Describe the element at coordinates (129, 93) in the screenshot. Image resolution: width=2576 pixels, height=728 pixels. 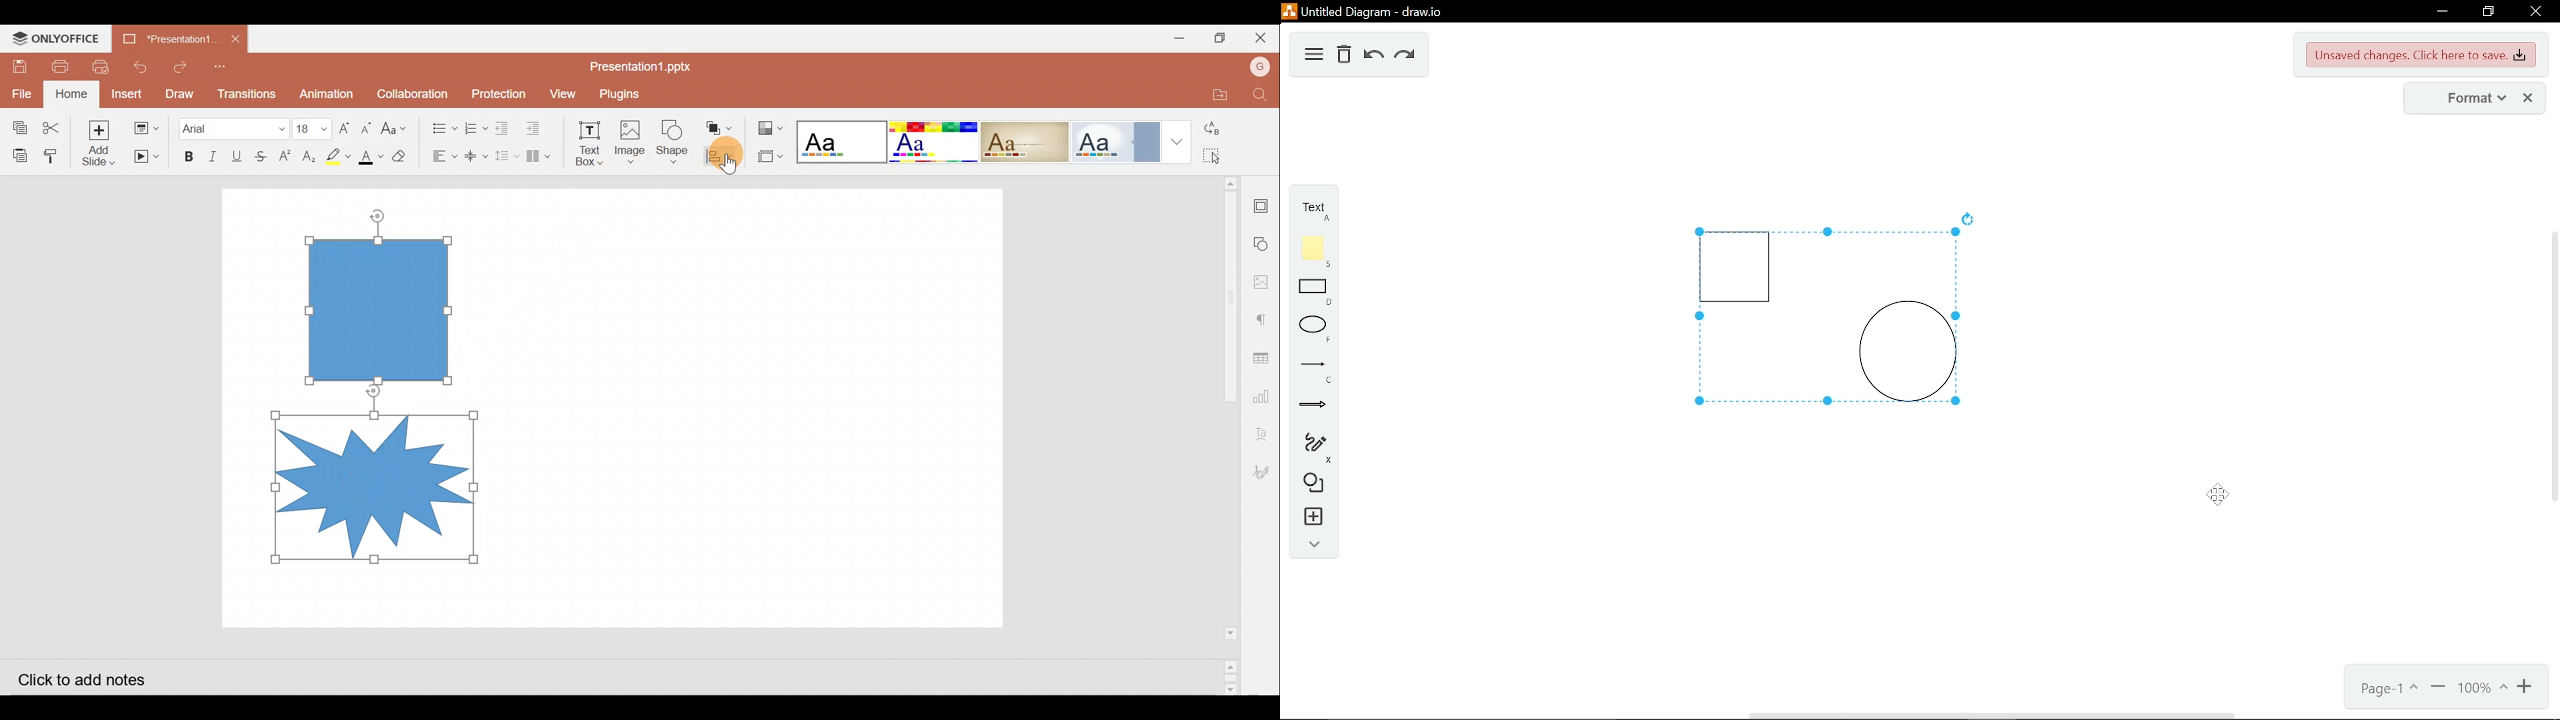
I see `Insert` at that location.